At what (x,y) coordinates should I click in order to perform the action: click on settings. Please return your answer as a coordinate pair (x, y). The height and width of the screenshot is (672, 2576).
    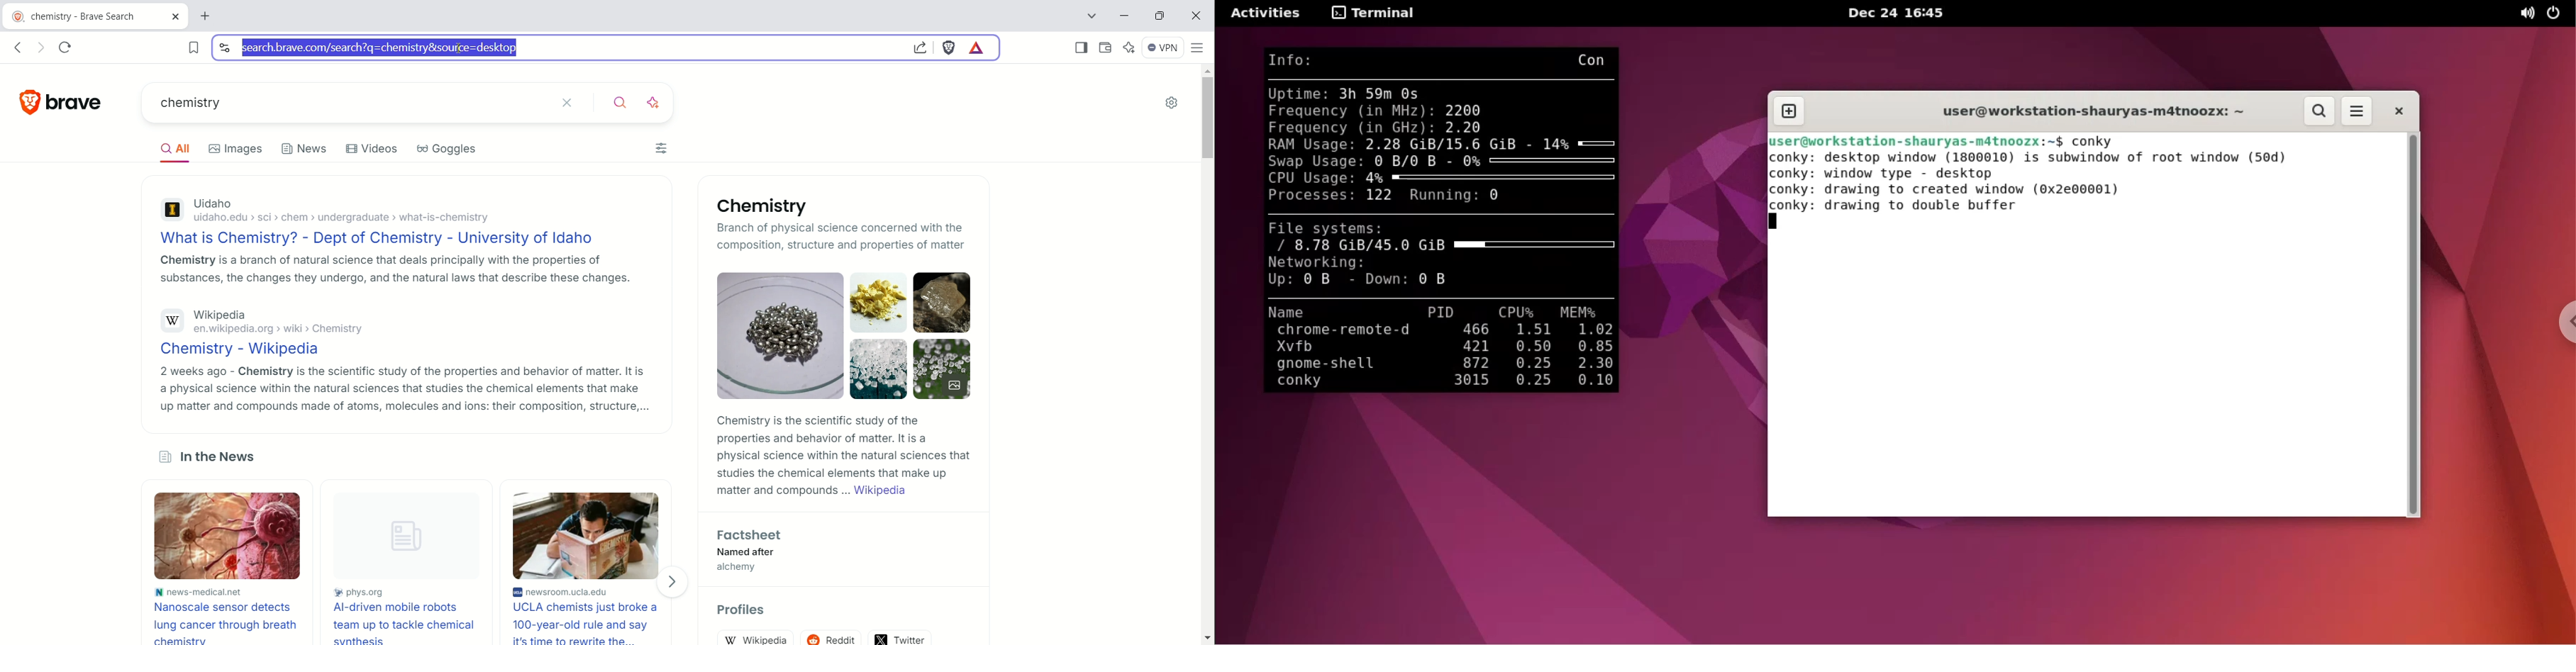
    Looking at the image, I should click on (1174, 102).